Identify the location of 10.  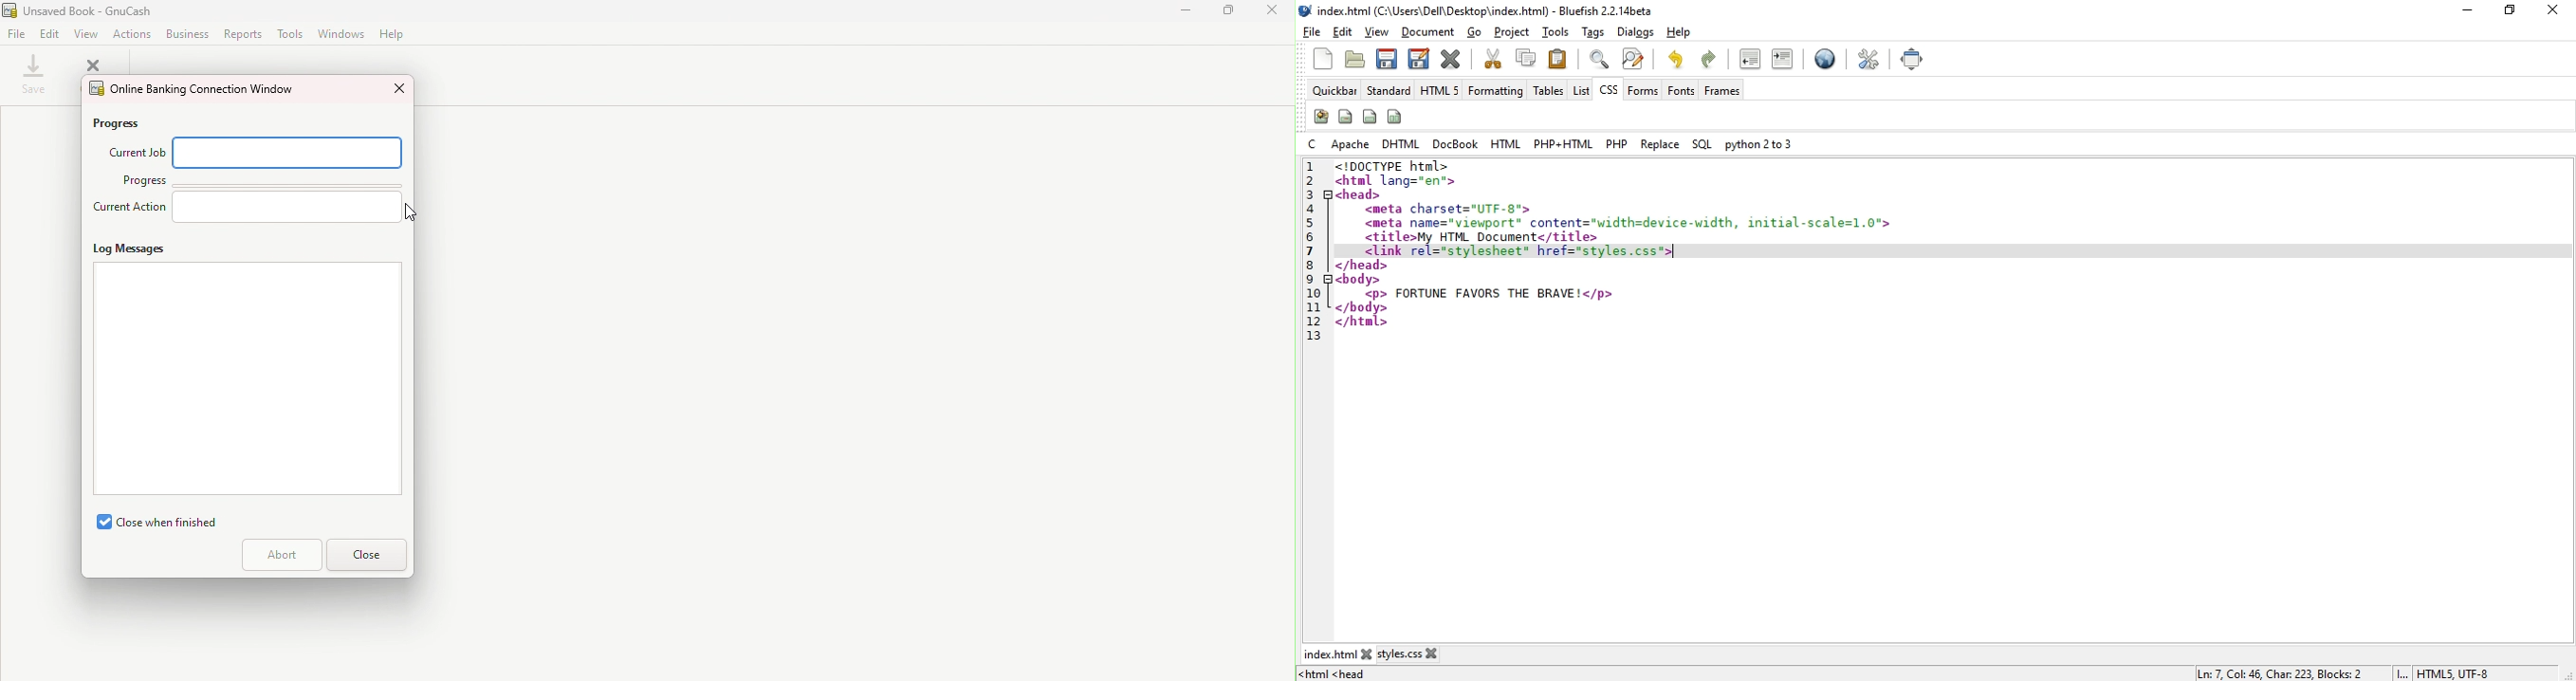
(1316, 293).